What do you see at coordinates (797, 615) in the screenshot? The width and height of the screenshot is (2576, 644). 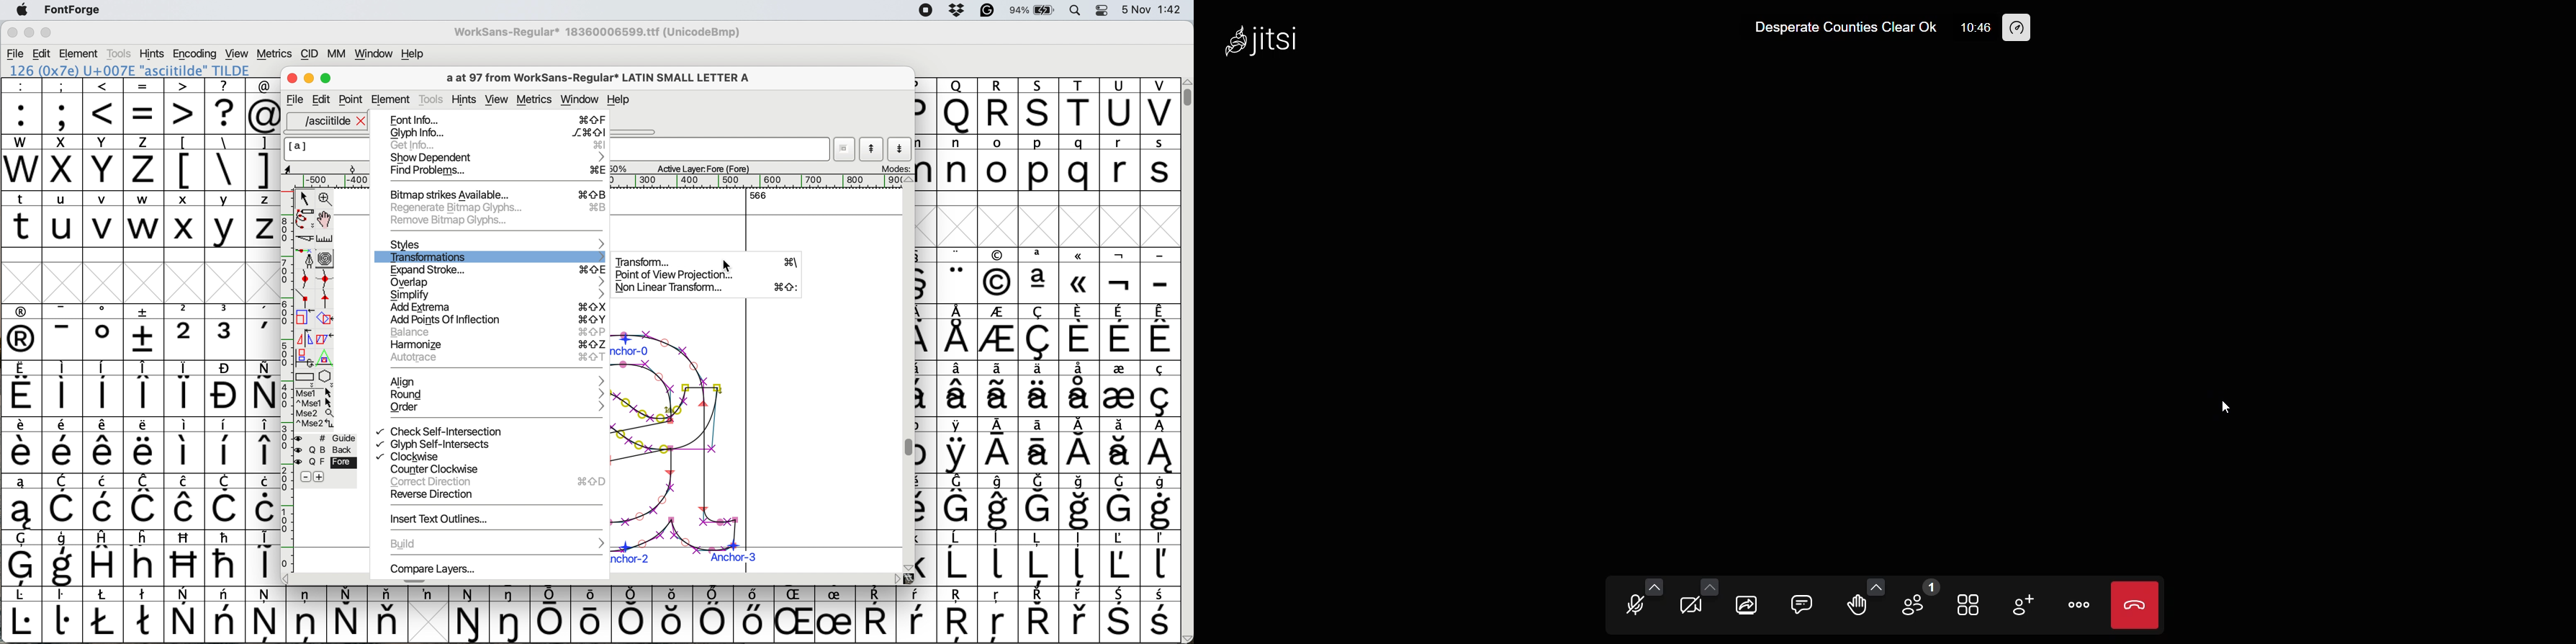 I see `` at bounding box center [797, 615].